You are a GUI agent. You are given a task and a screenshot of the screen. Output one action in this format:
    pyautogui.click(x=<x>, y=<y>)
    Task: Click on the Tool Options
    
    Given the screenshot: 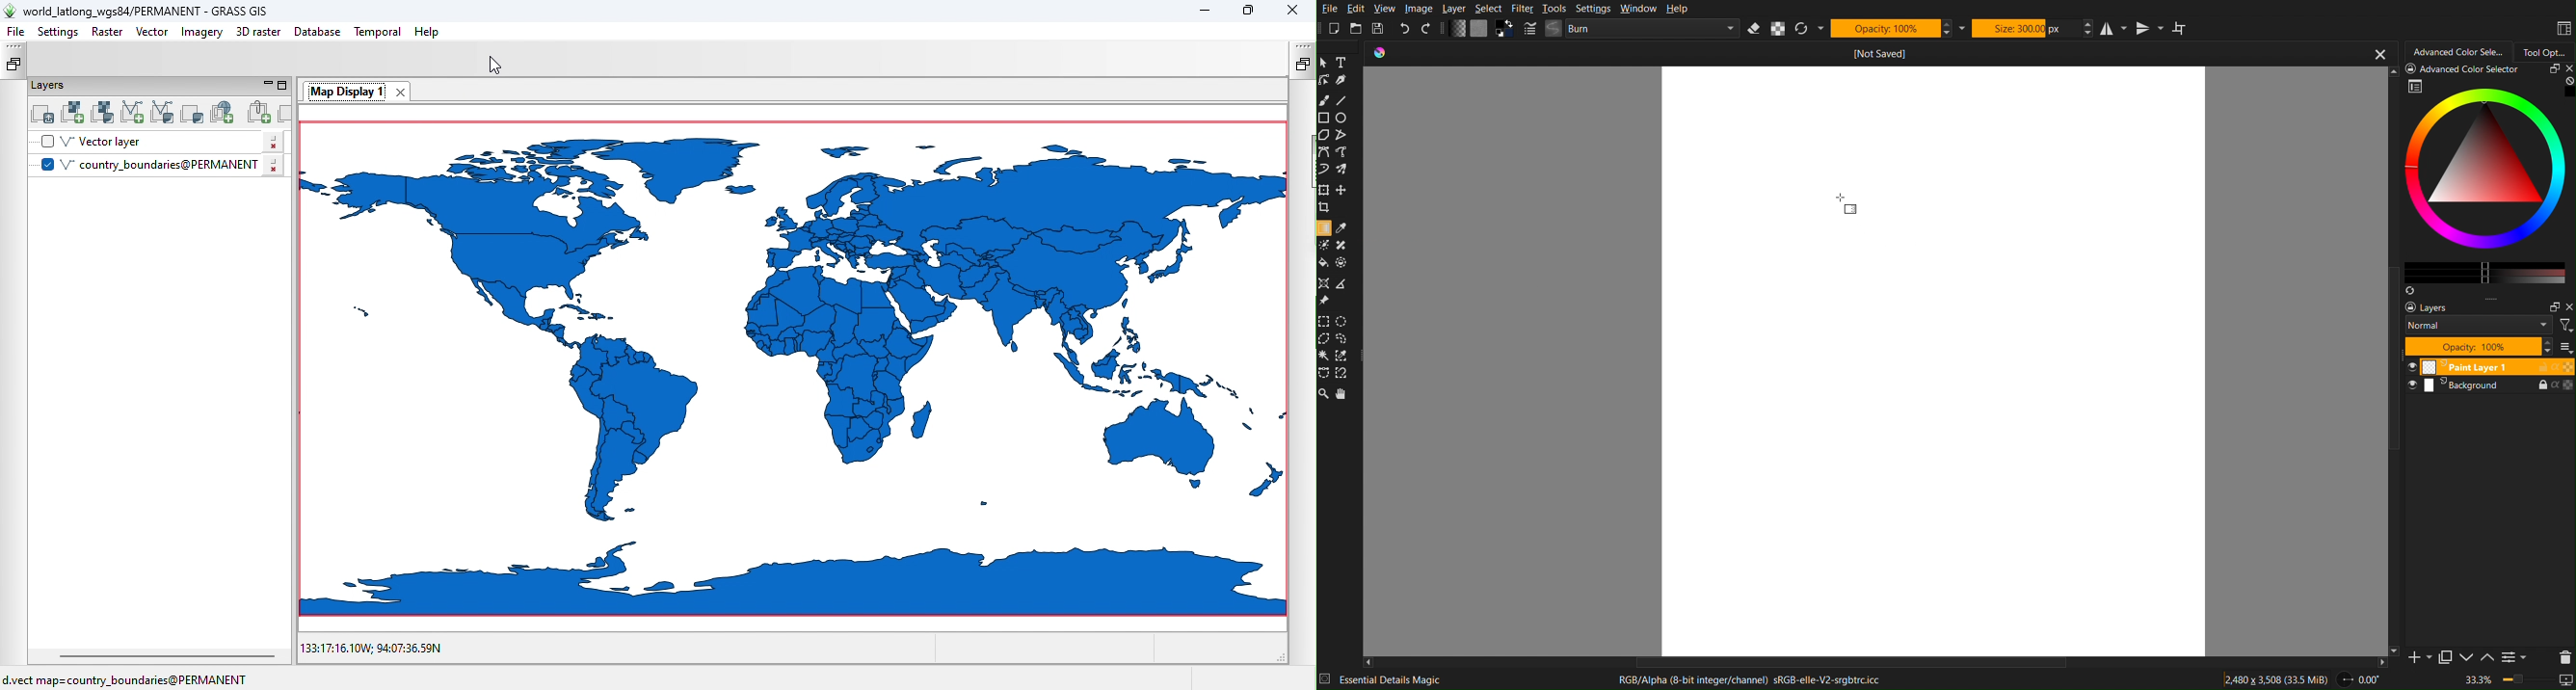 What is the action you would take?
    pyautogui.click(x=2546, y=50)
    